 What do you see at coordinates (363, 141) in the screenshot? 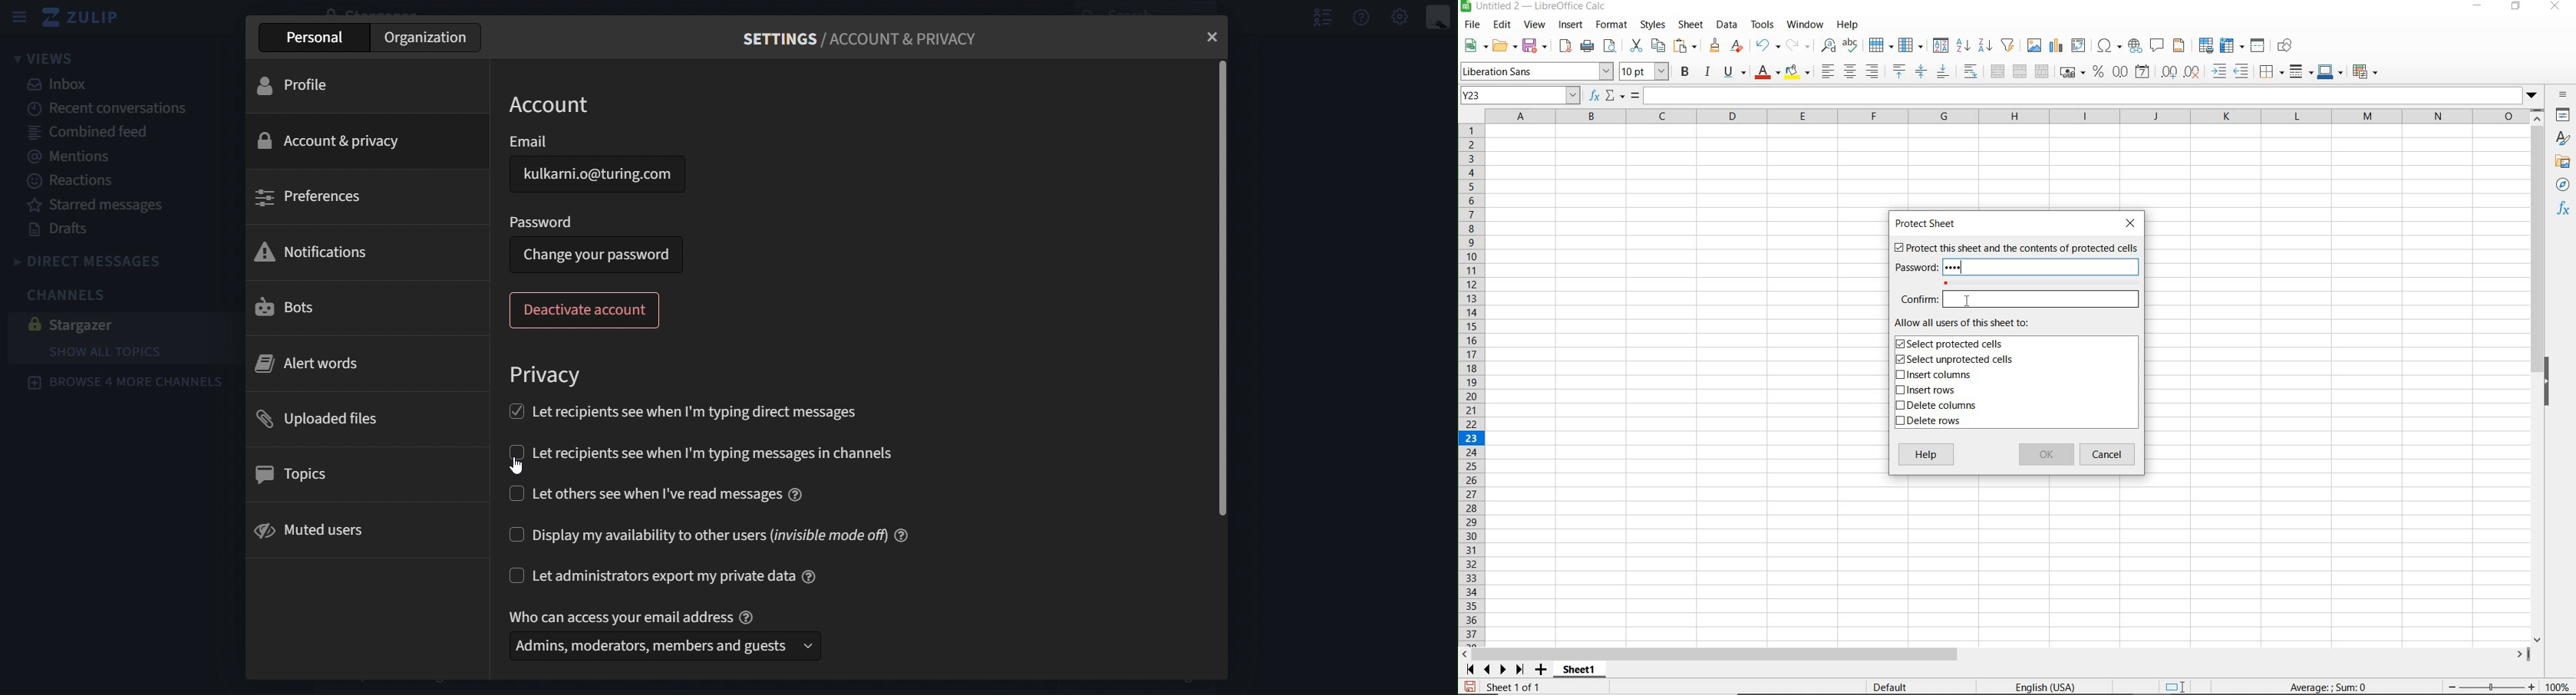
I see `account & privacy` at bounding box center [363, 141].